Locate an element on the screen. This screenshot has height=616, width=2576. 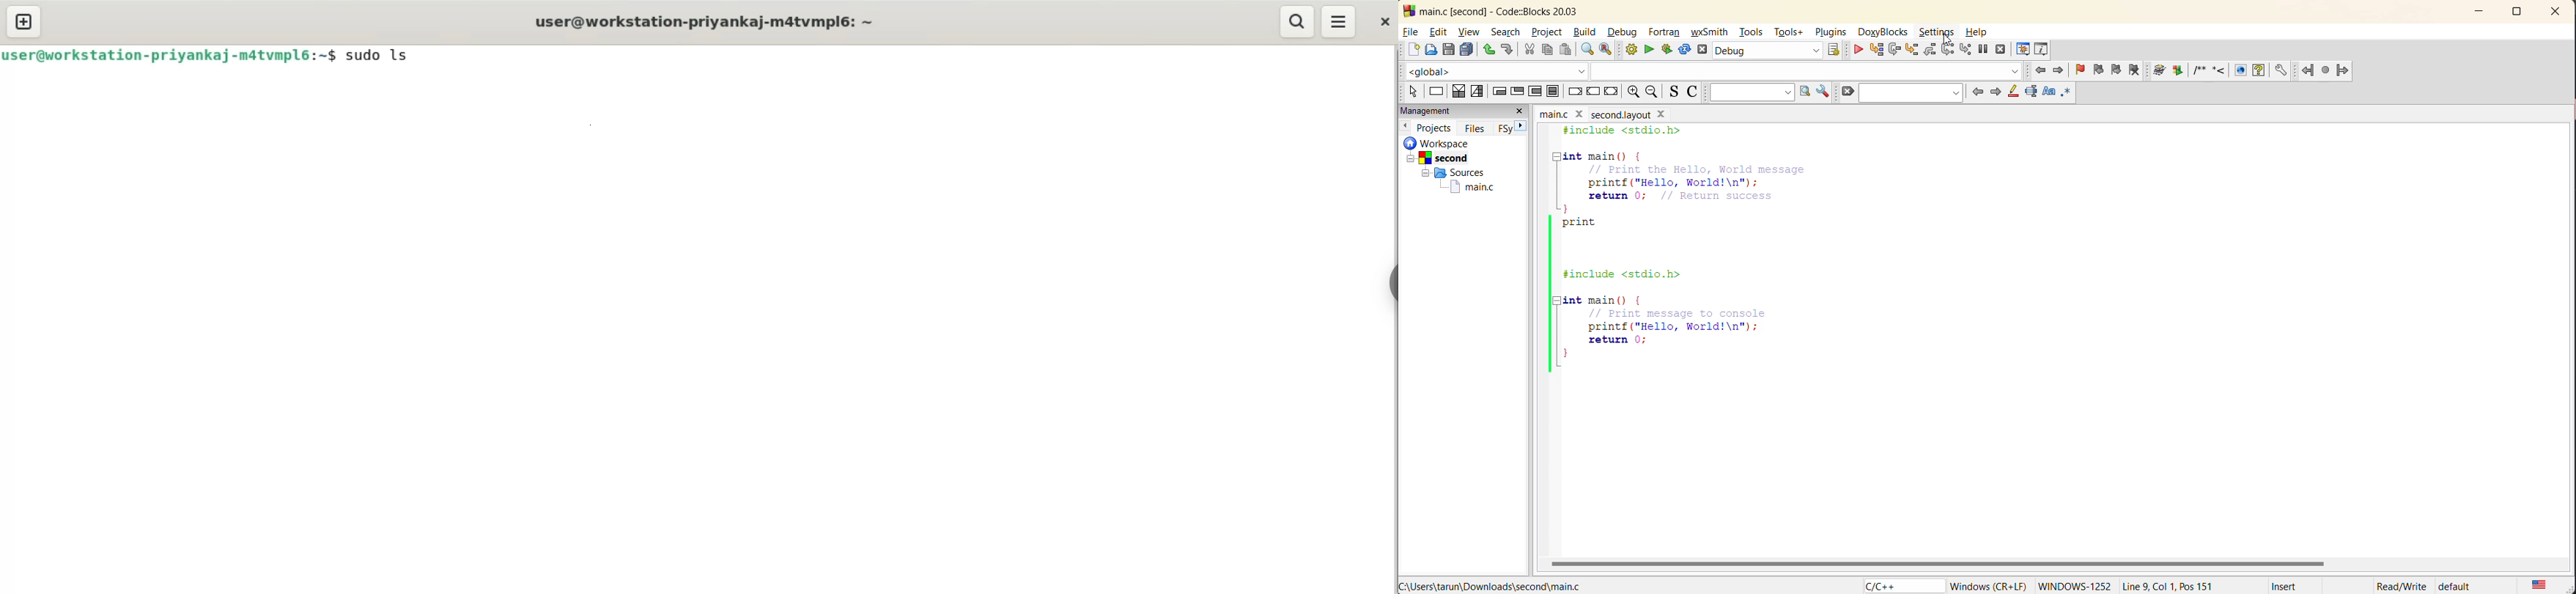
zoom out is located at coordinates (1633, 92).